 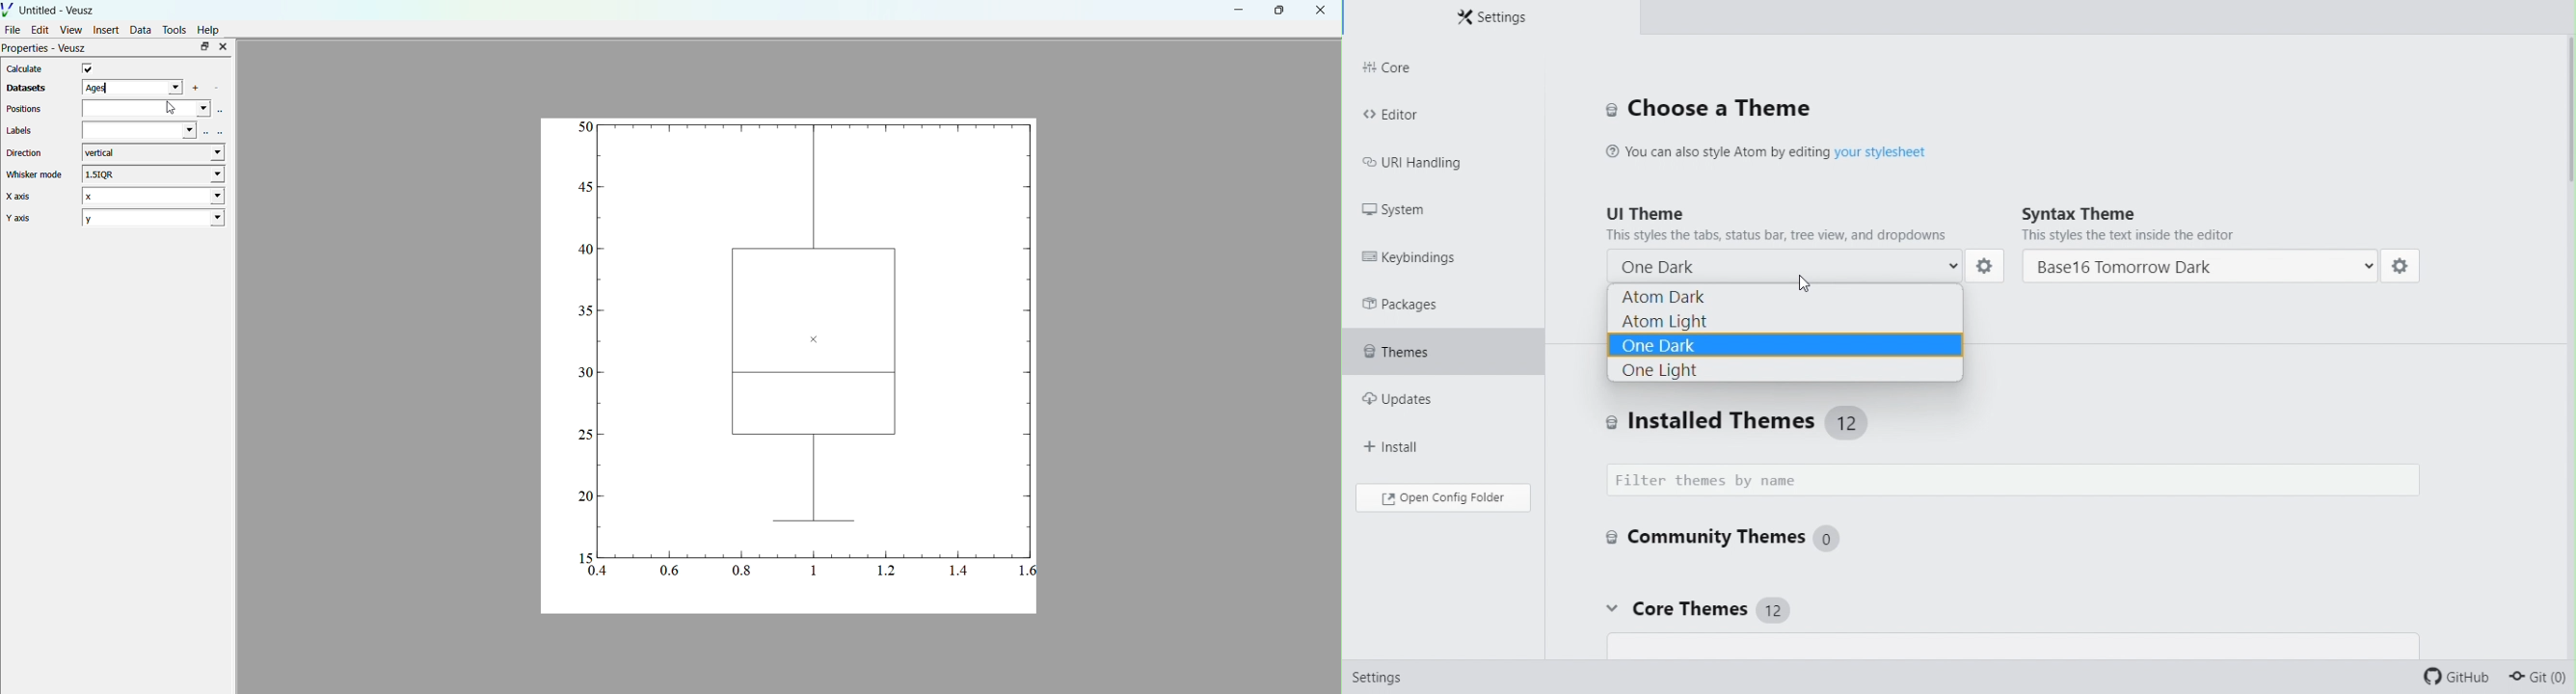 What do you see at coordinates (2020, 481) in the screenshot?
I see `filter themes by name` at bounding box center [2020, 481].